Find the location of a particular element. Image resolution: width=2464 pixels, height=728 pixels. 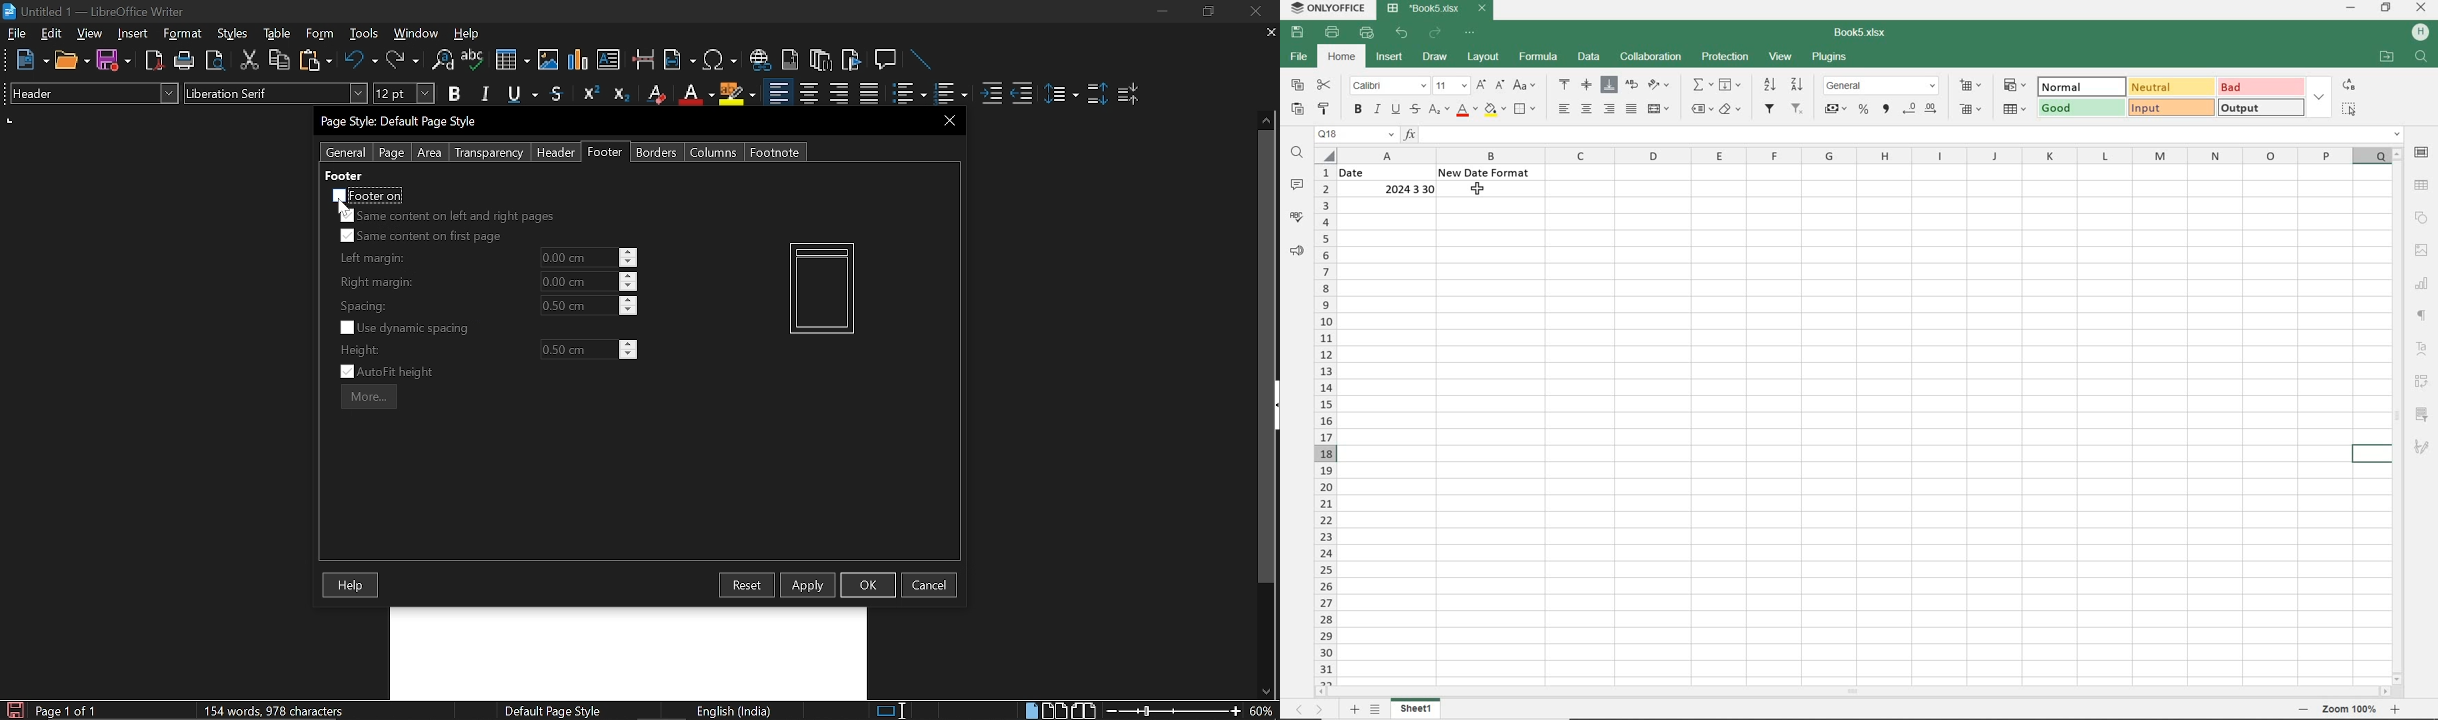

cursor is located at coordinates (1476, 190).